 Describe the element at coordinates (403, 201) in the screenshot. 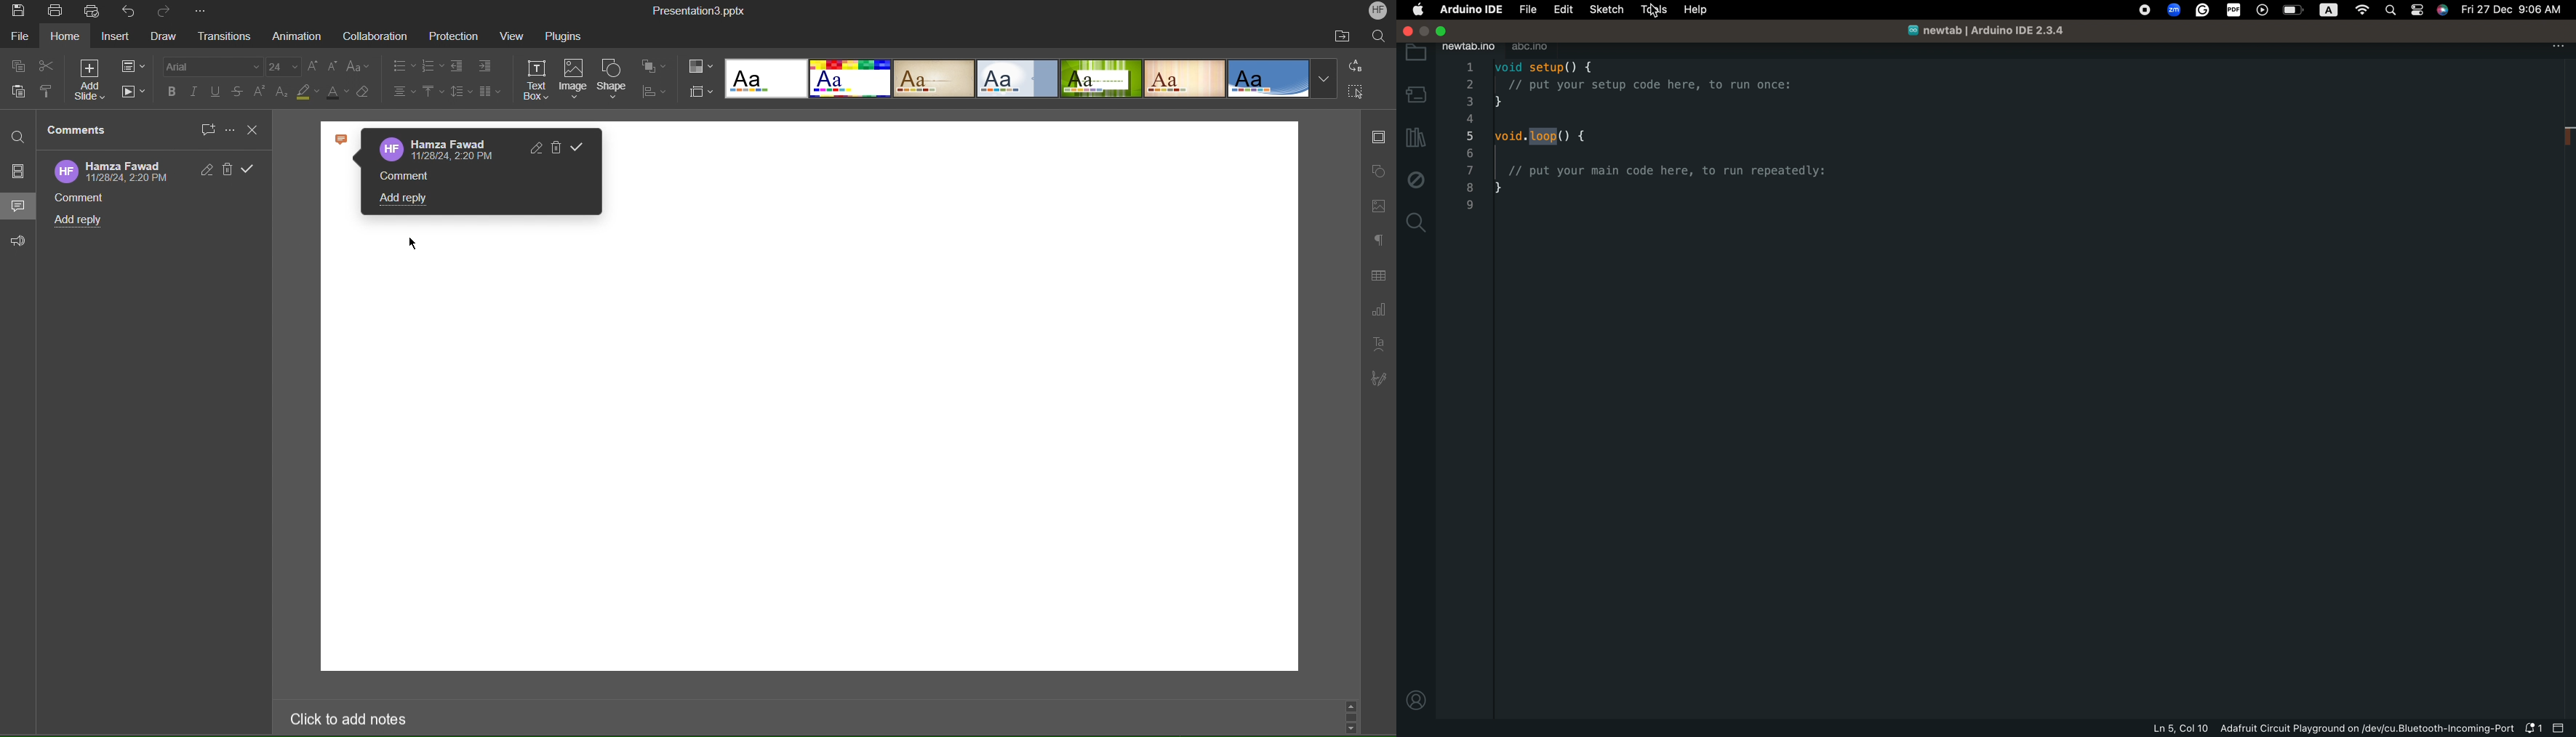

I see `Add reply` at that location.